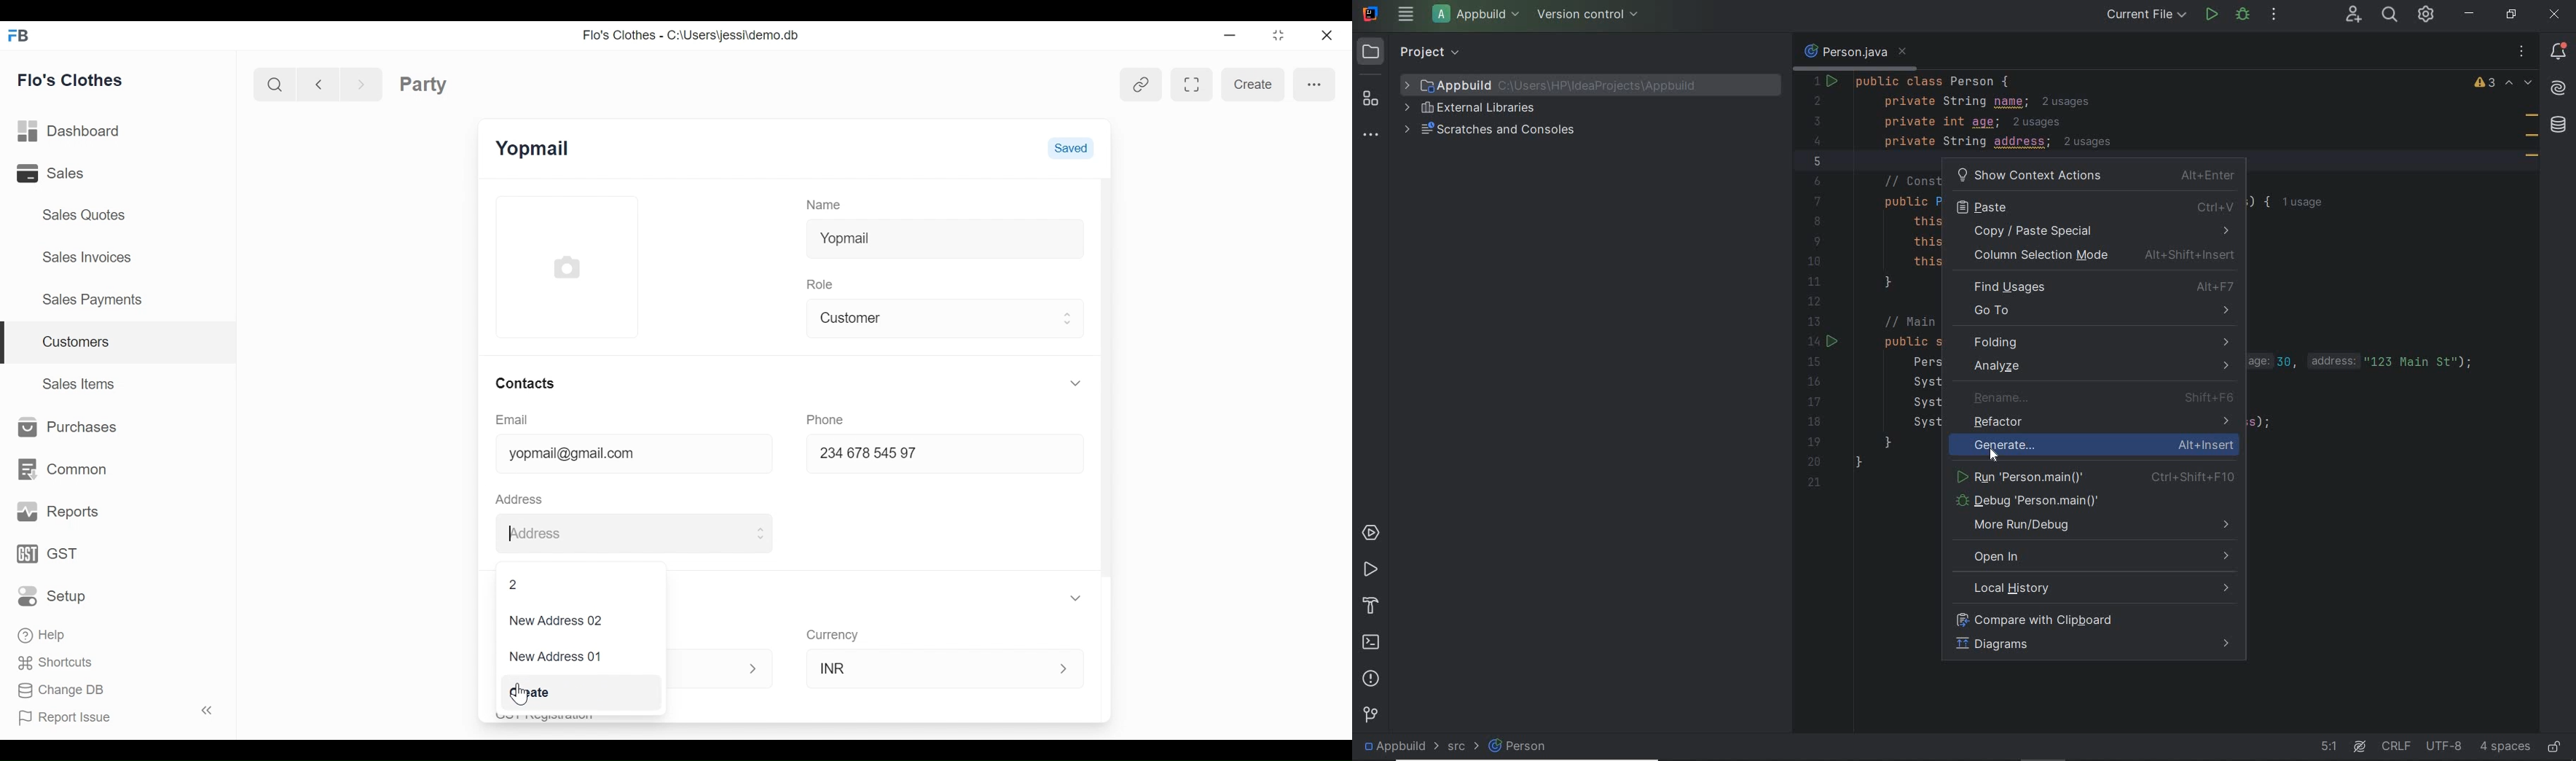 The height and width of the screenshot is (784, 2576). Describe the element at coordinates (2146, 14) in the screenshot. I see `run/debug configurations: current file` at that location.